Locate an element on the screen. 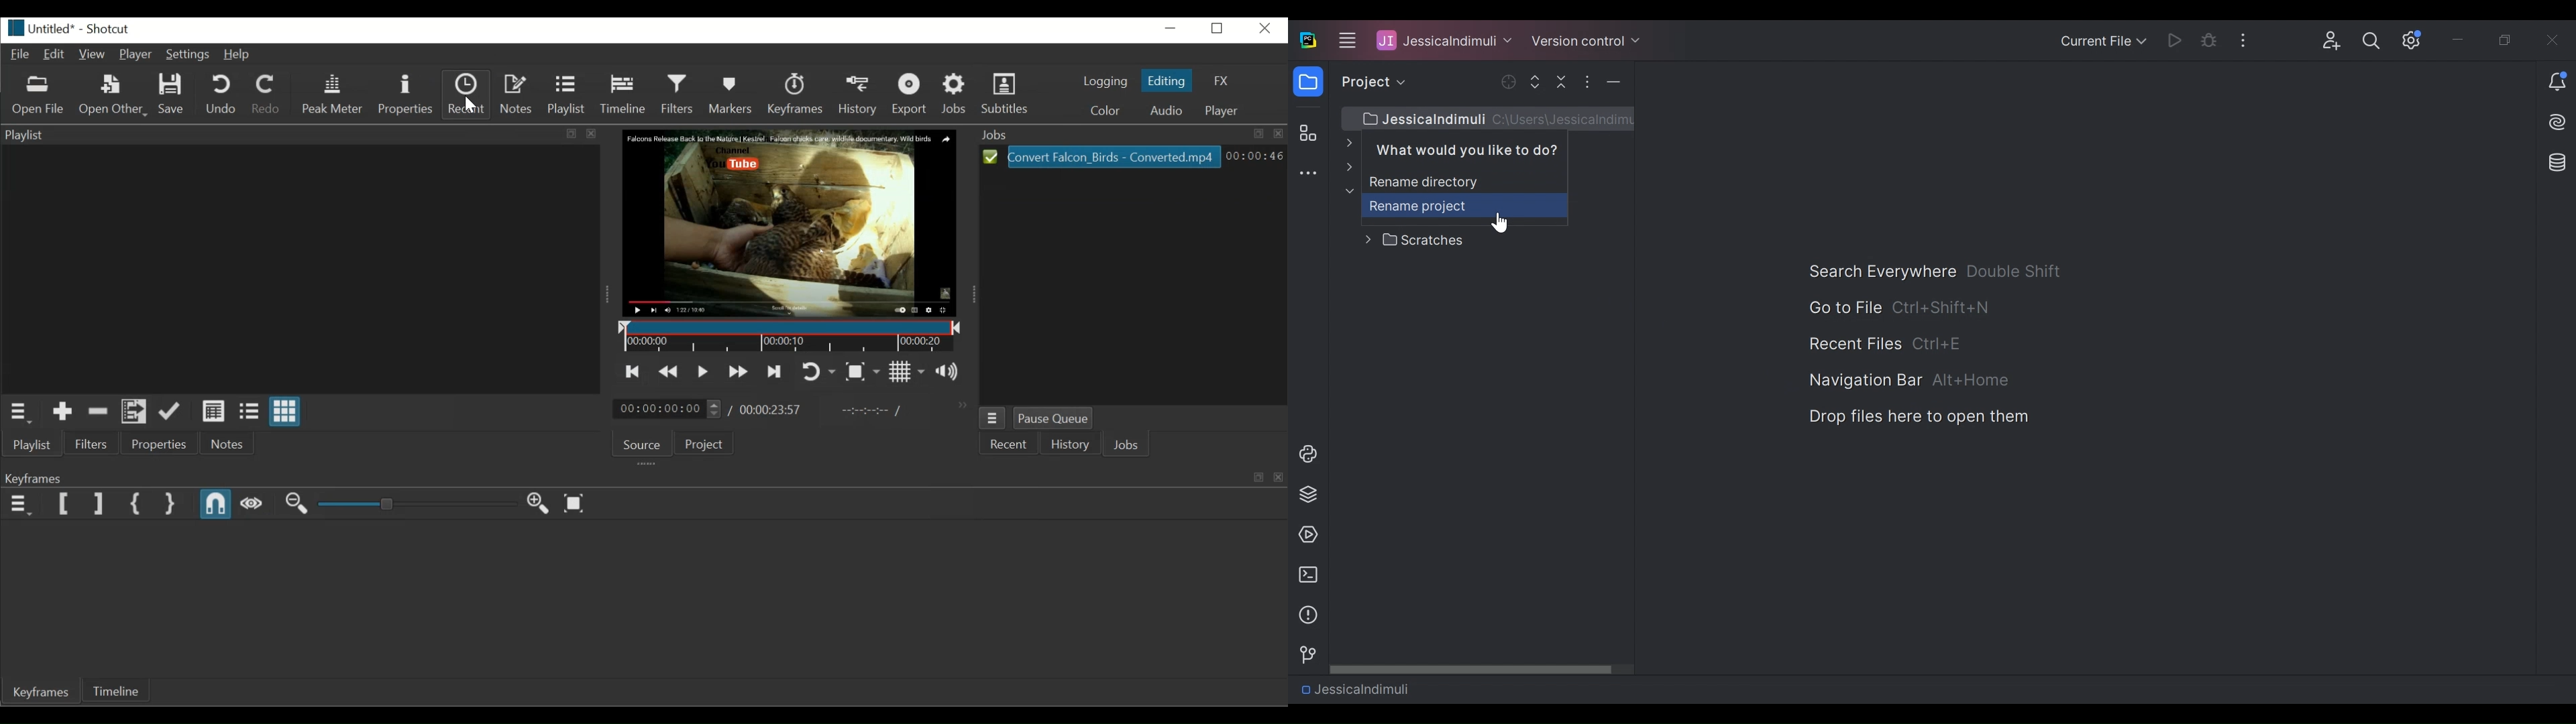  Skip to the next point is located at coordinates (772, 372).